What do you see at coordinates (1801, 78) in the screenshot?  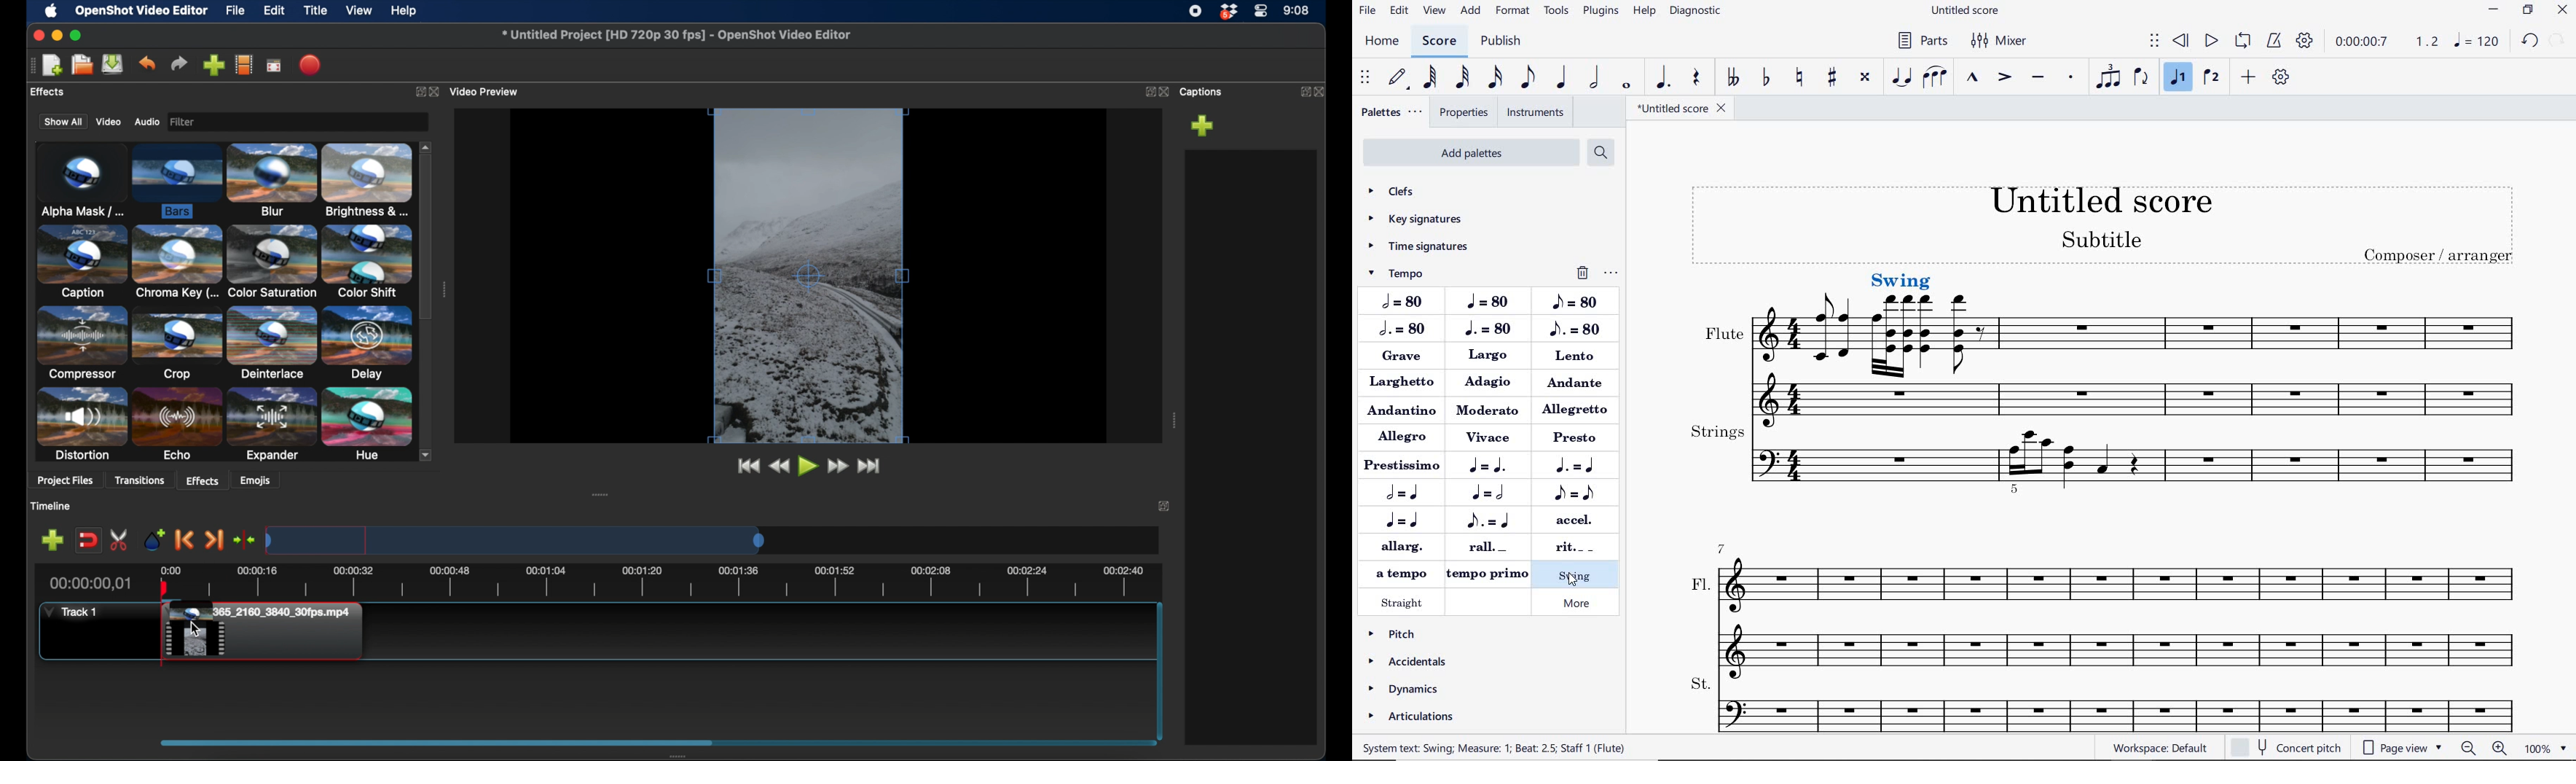 I see `TOGGLE NATURAL` at bounding box center [1801, 78].